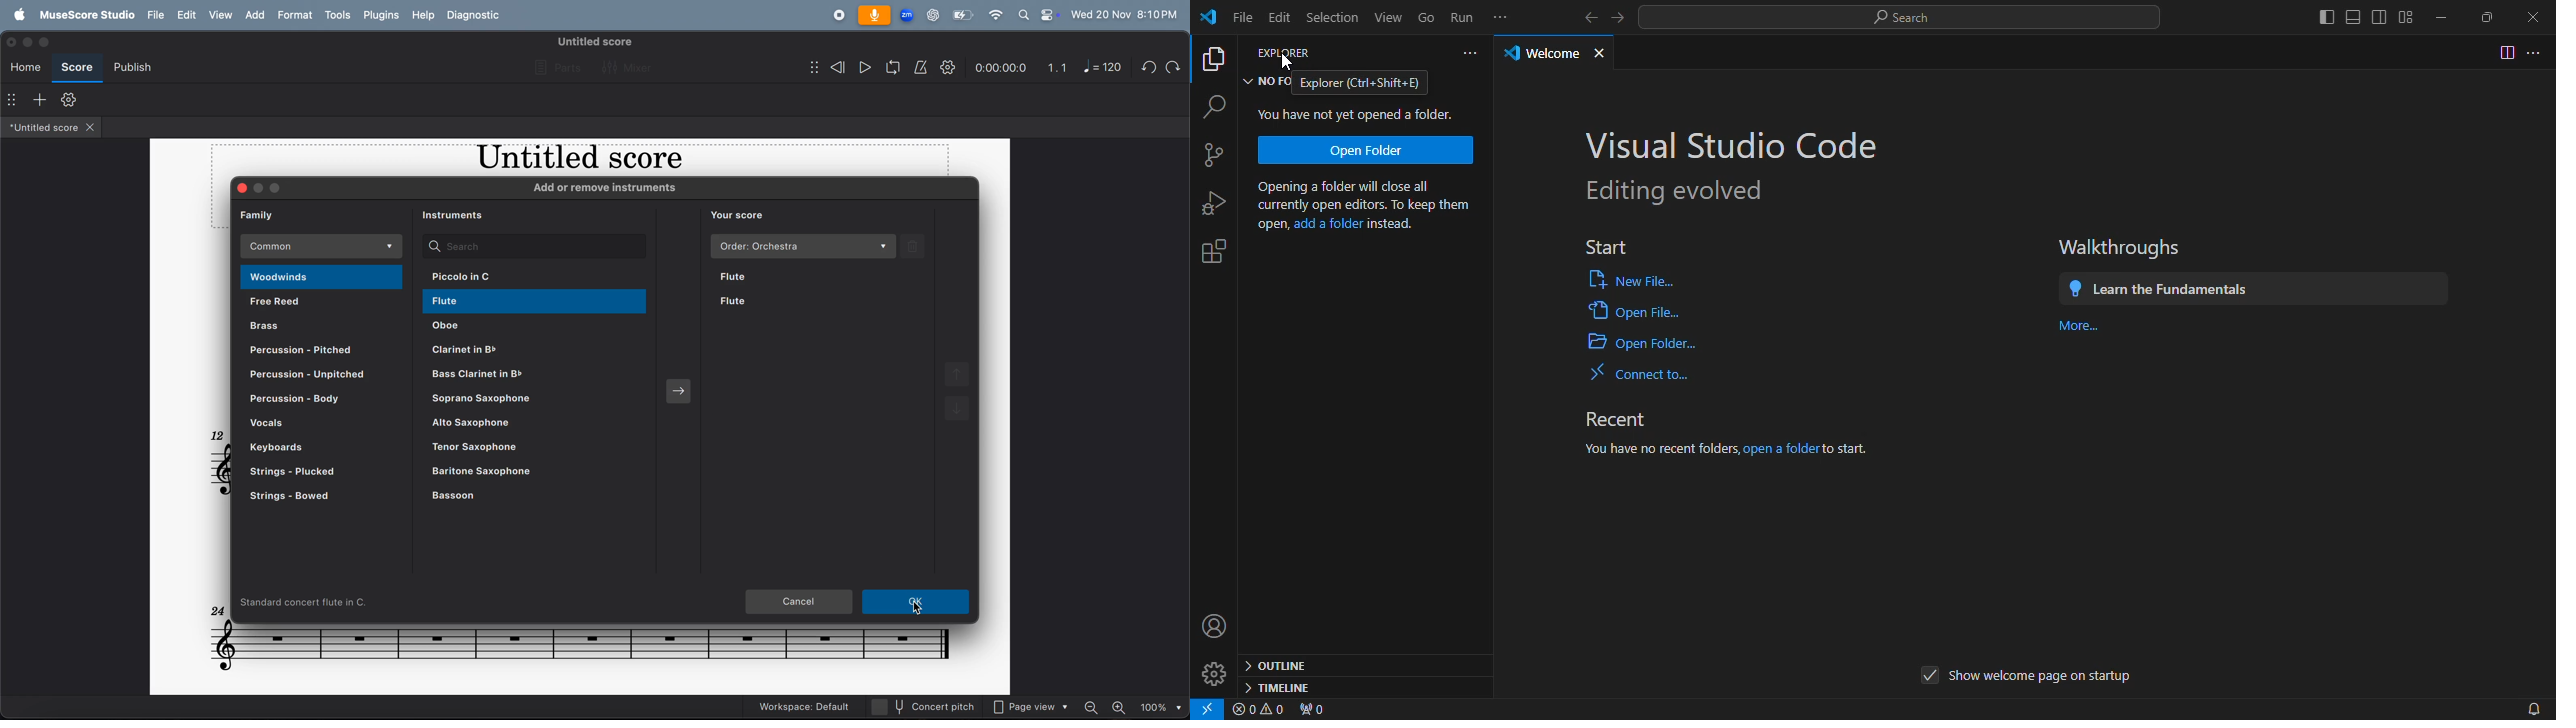  I want to click on rewind, so click(836, 67).